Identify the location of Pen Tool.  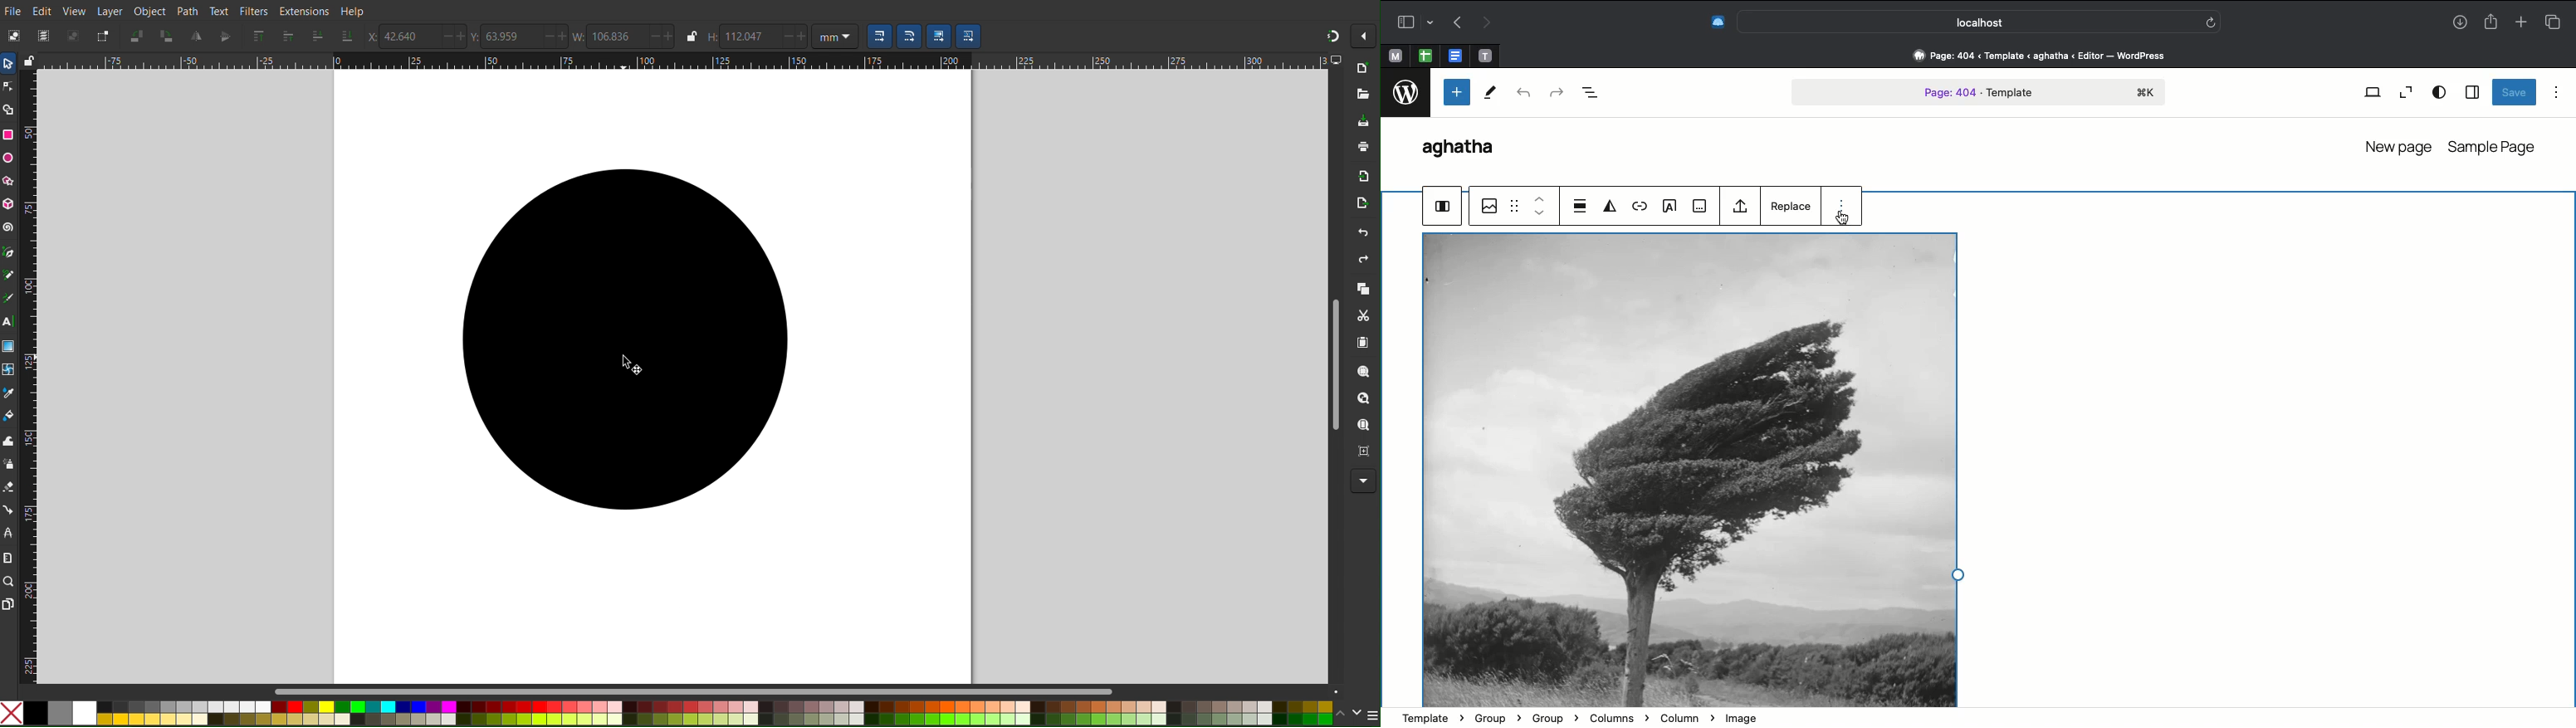
(9, 252).